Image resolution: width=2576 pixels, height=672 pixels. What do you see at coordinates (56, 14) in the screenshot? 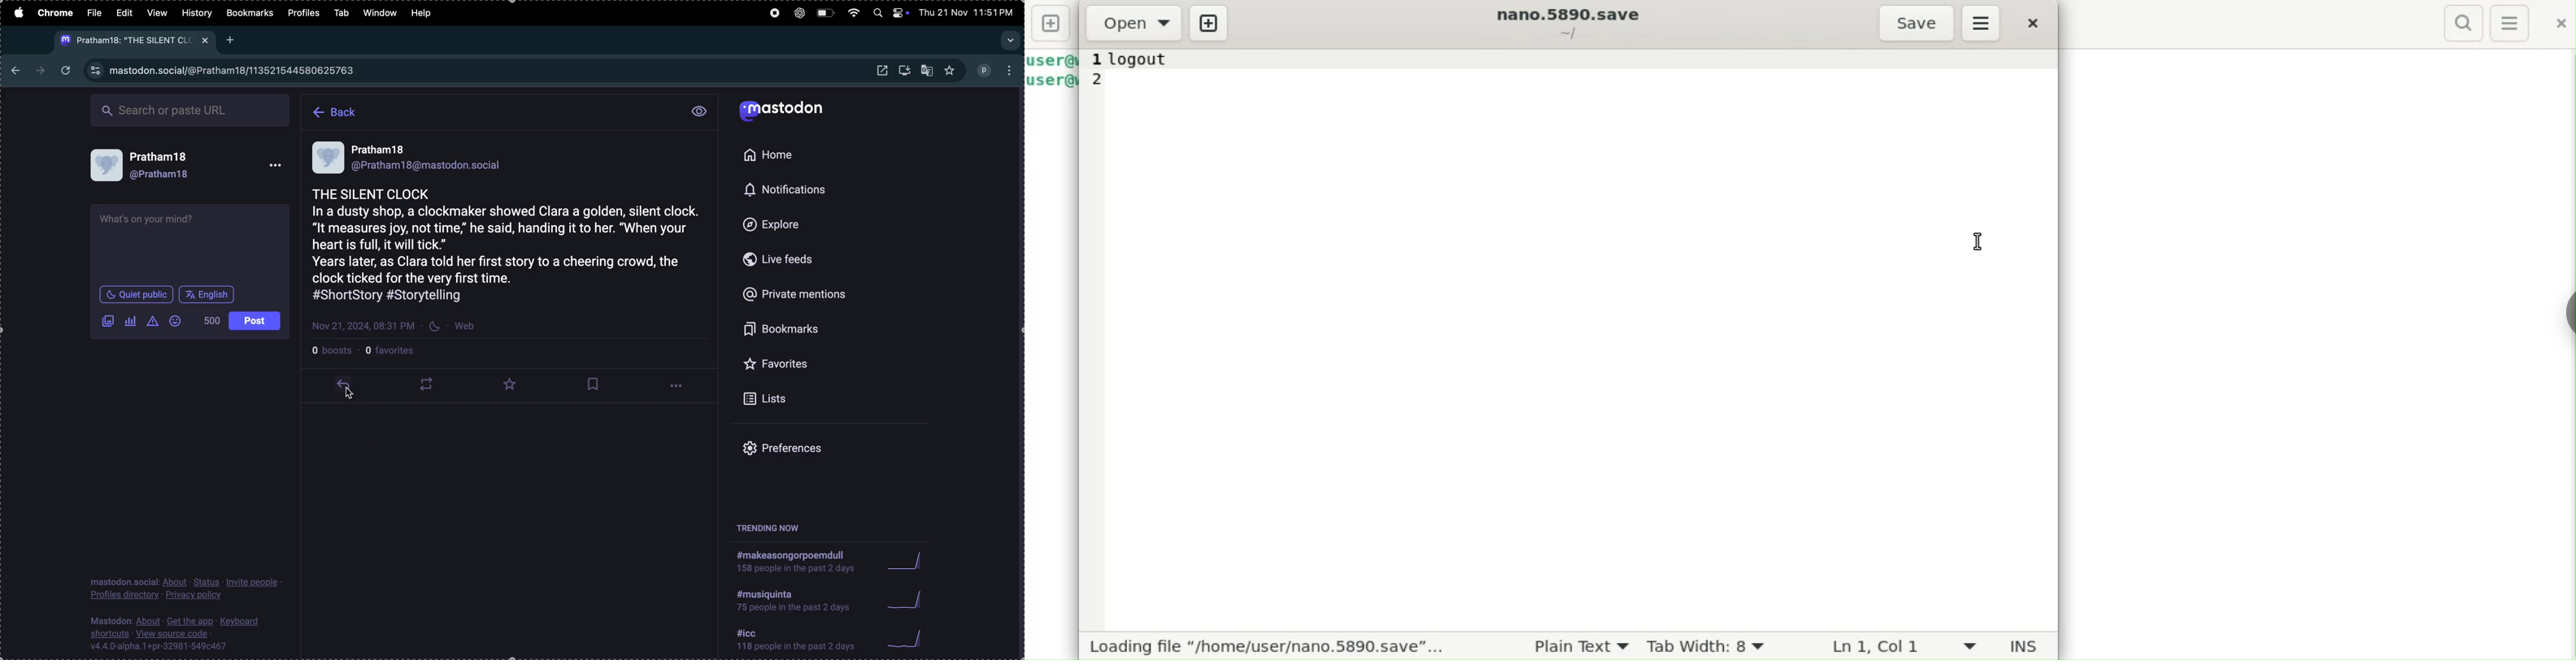
I see `chrome` at bounding box center [56, 14].